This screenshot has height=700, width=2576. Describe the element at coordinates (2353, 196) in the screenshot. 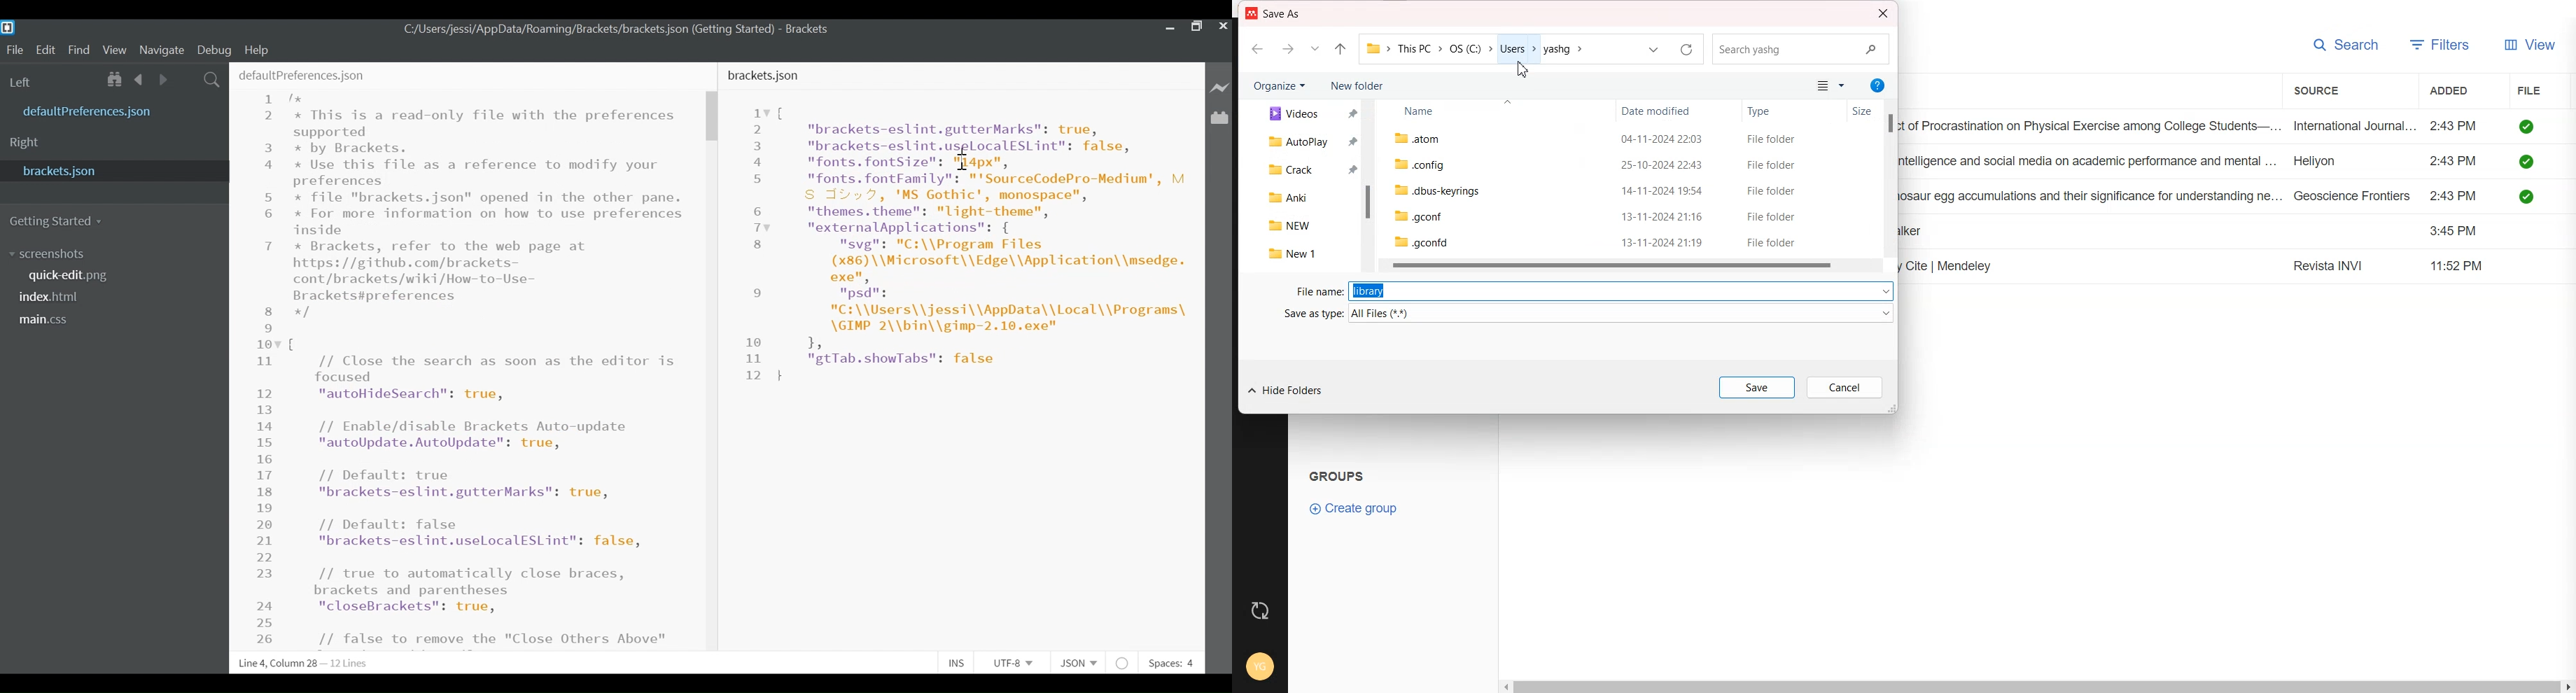

I see `Geoscience Frontiers` at that location.